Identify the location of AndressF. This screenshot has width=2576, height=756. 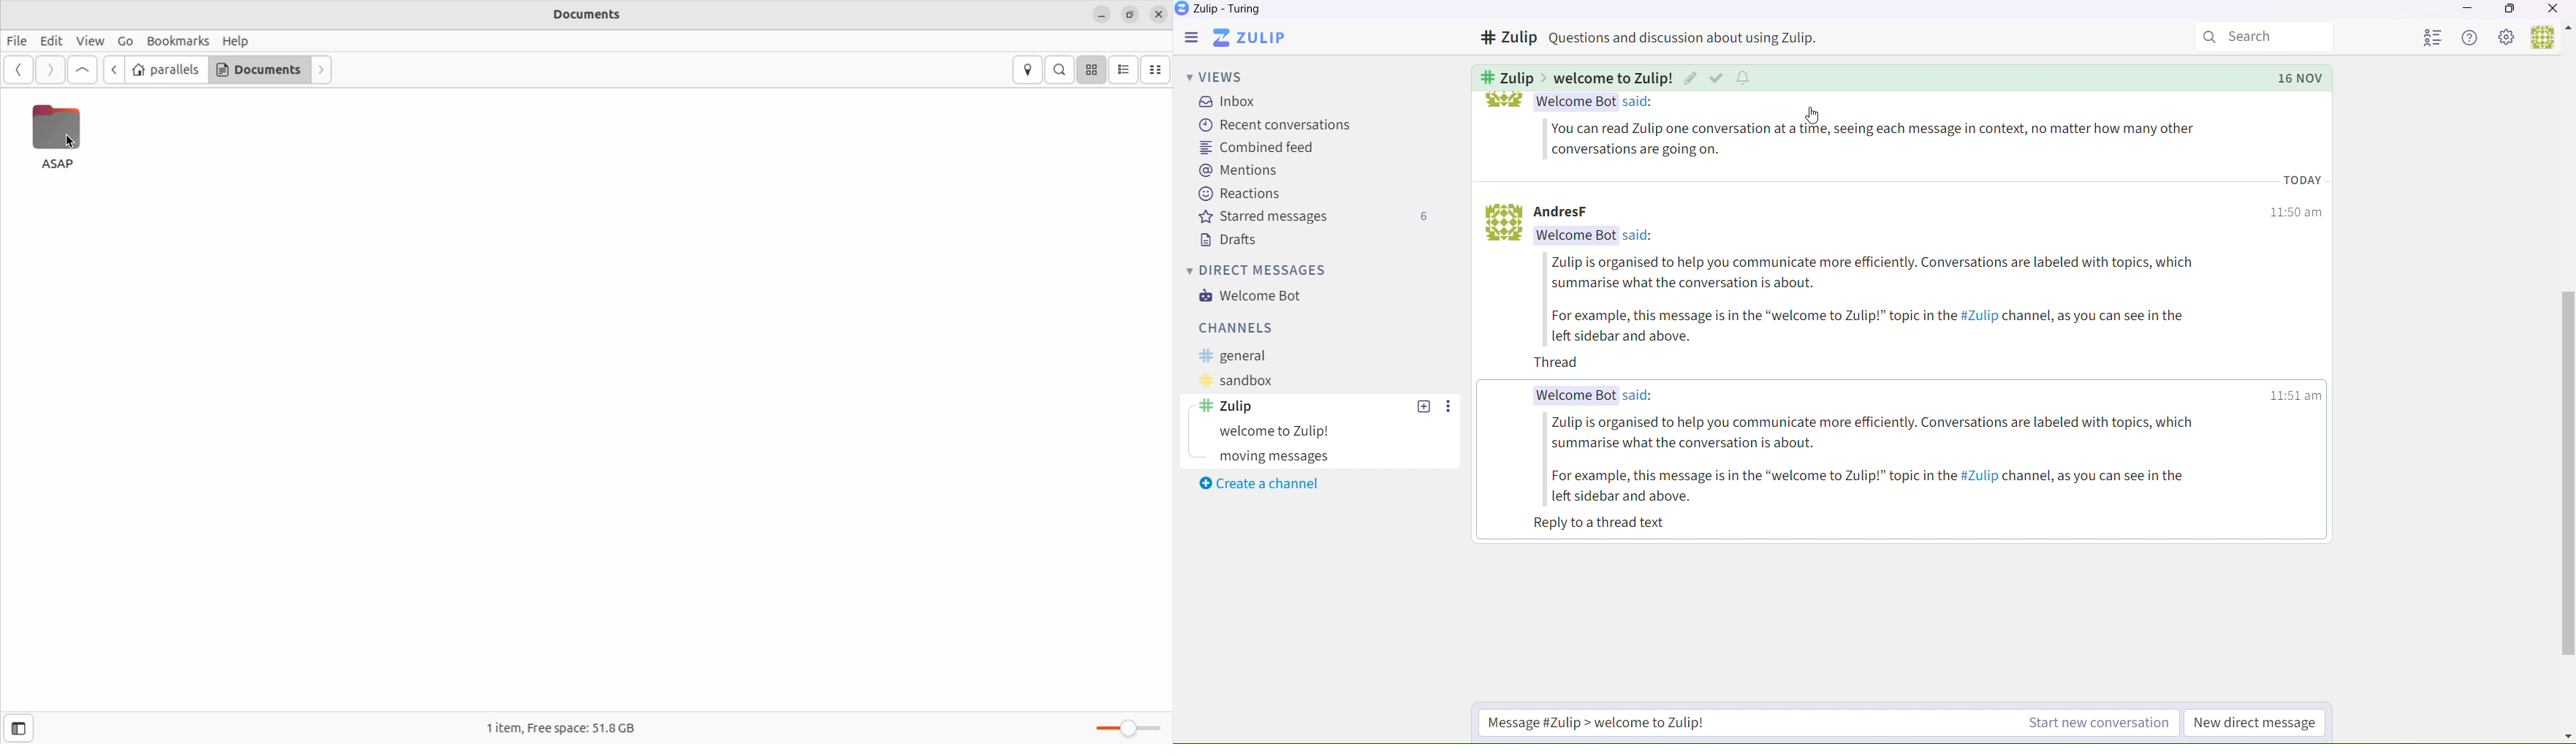
(1573, 212).